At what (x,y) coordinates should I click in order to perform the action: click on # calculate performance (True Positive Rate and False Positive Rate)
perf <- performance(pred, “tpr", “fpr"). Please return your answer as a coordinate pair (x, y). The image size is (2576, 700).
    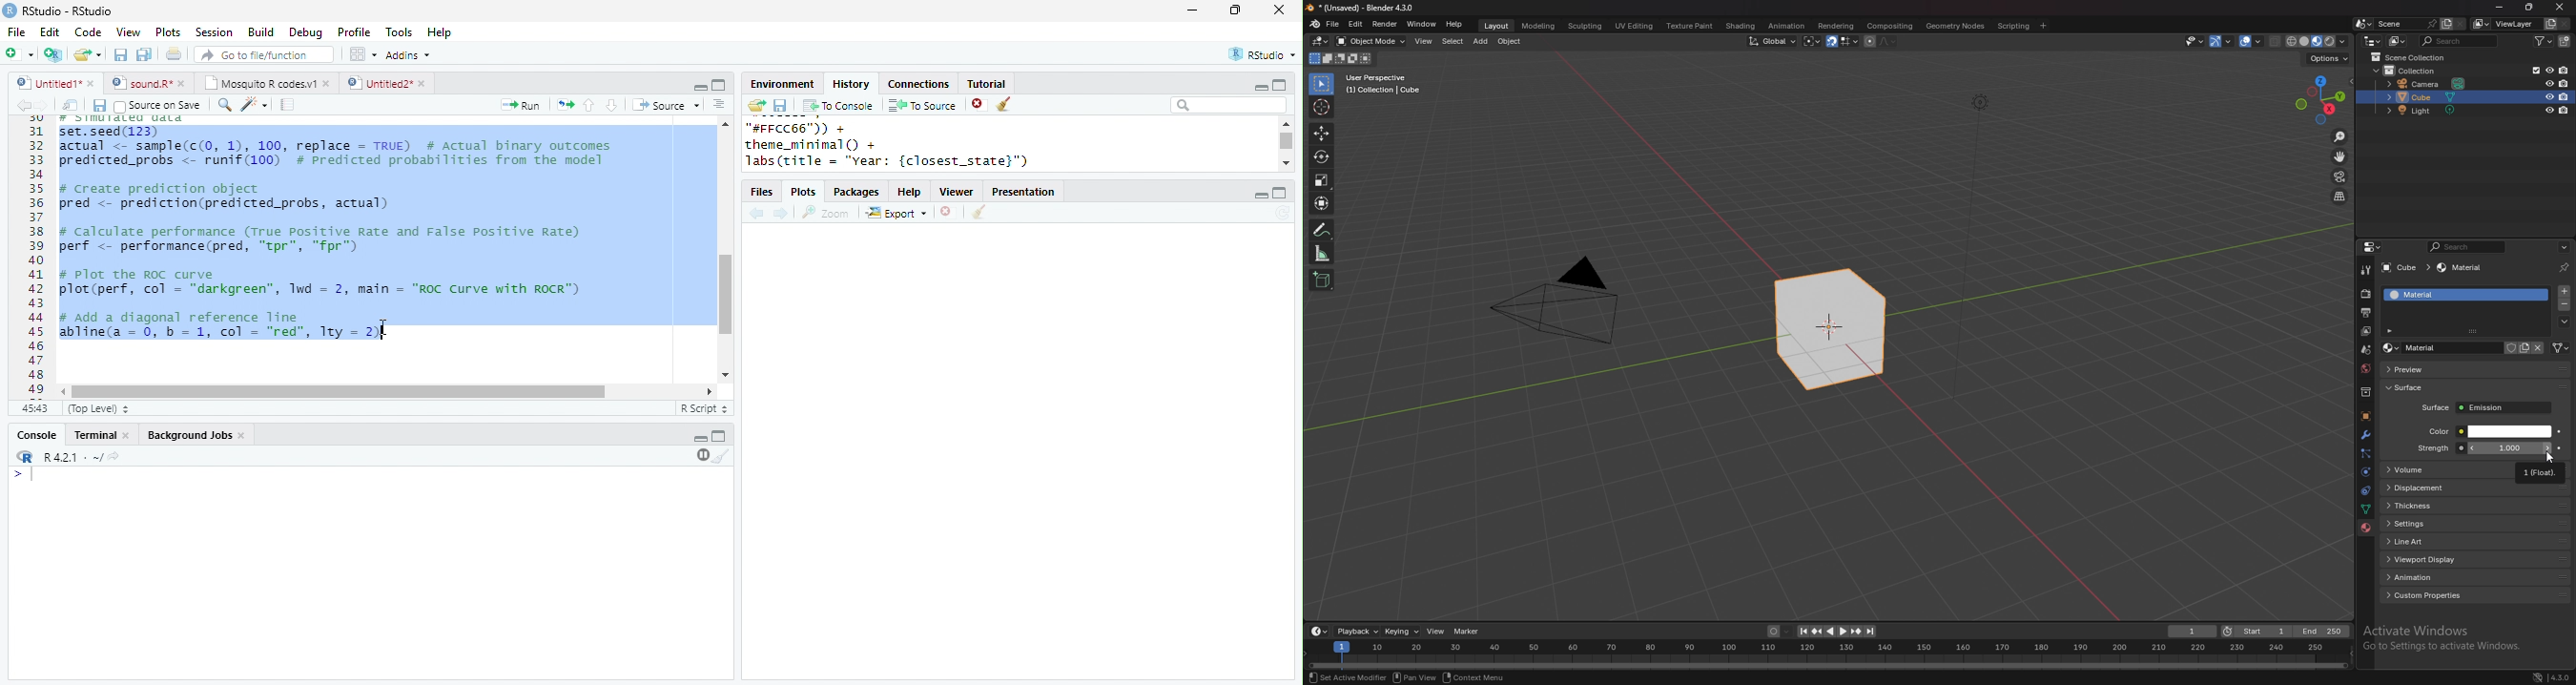
    Looking at the image, I should click on (319, 239).